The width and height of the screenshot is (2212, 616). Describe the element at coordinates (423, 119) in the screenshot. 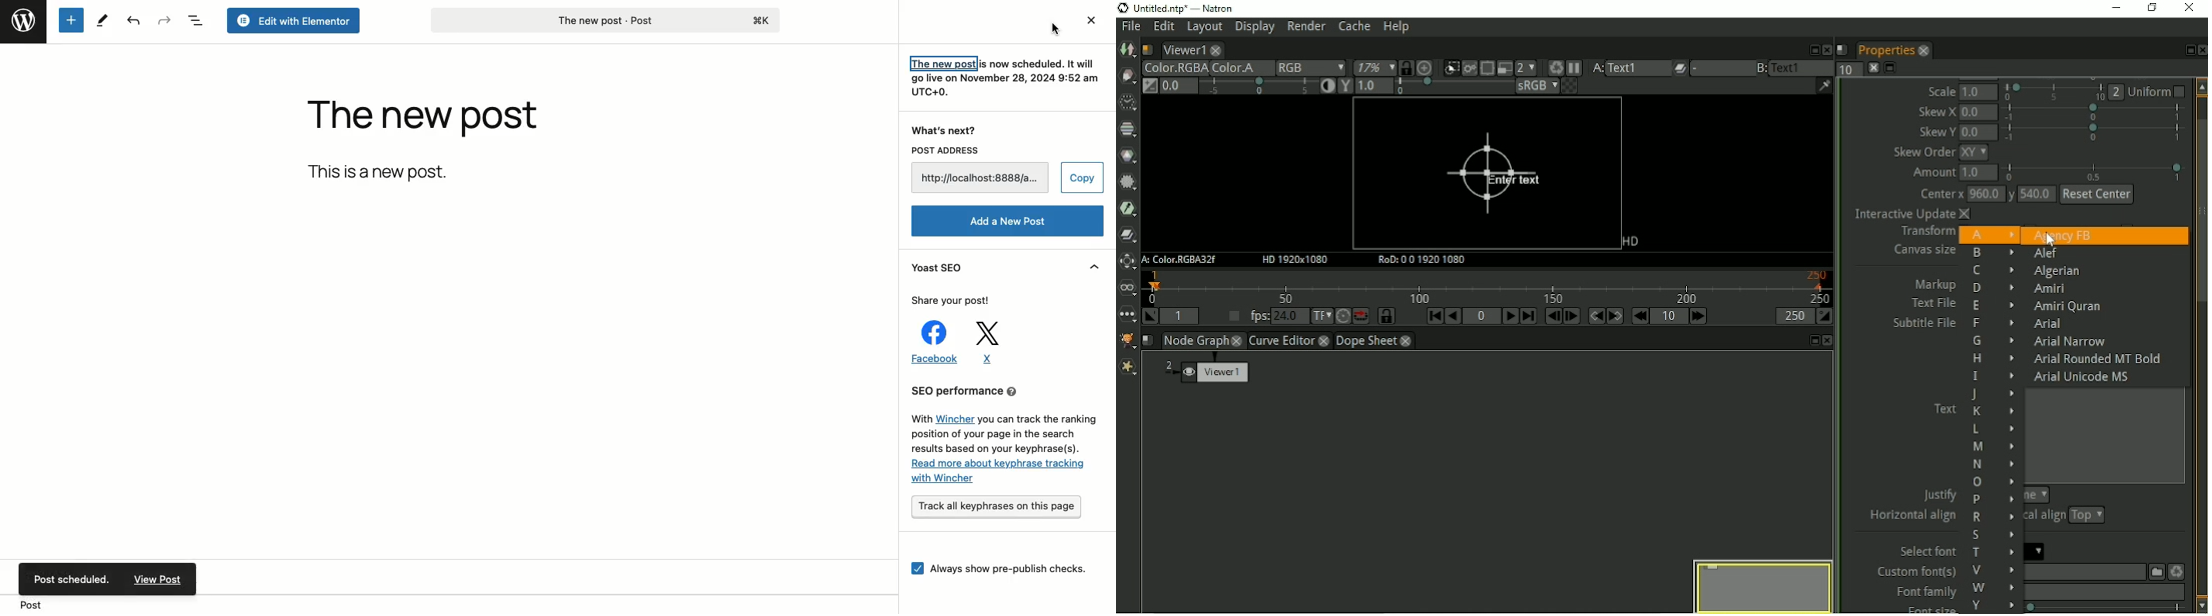

I see `The new post` at that location.